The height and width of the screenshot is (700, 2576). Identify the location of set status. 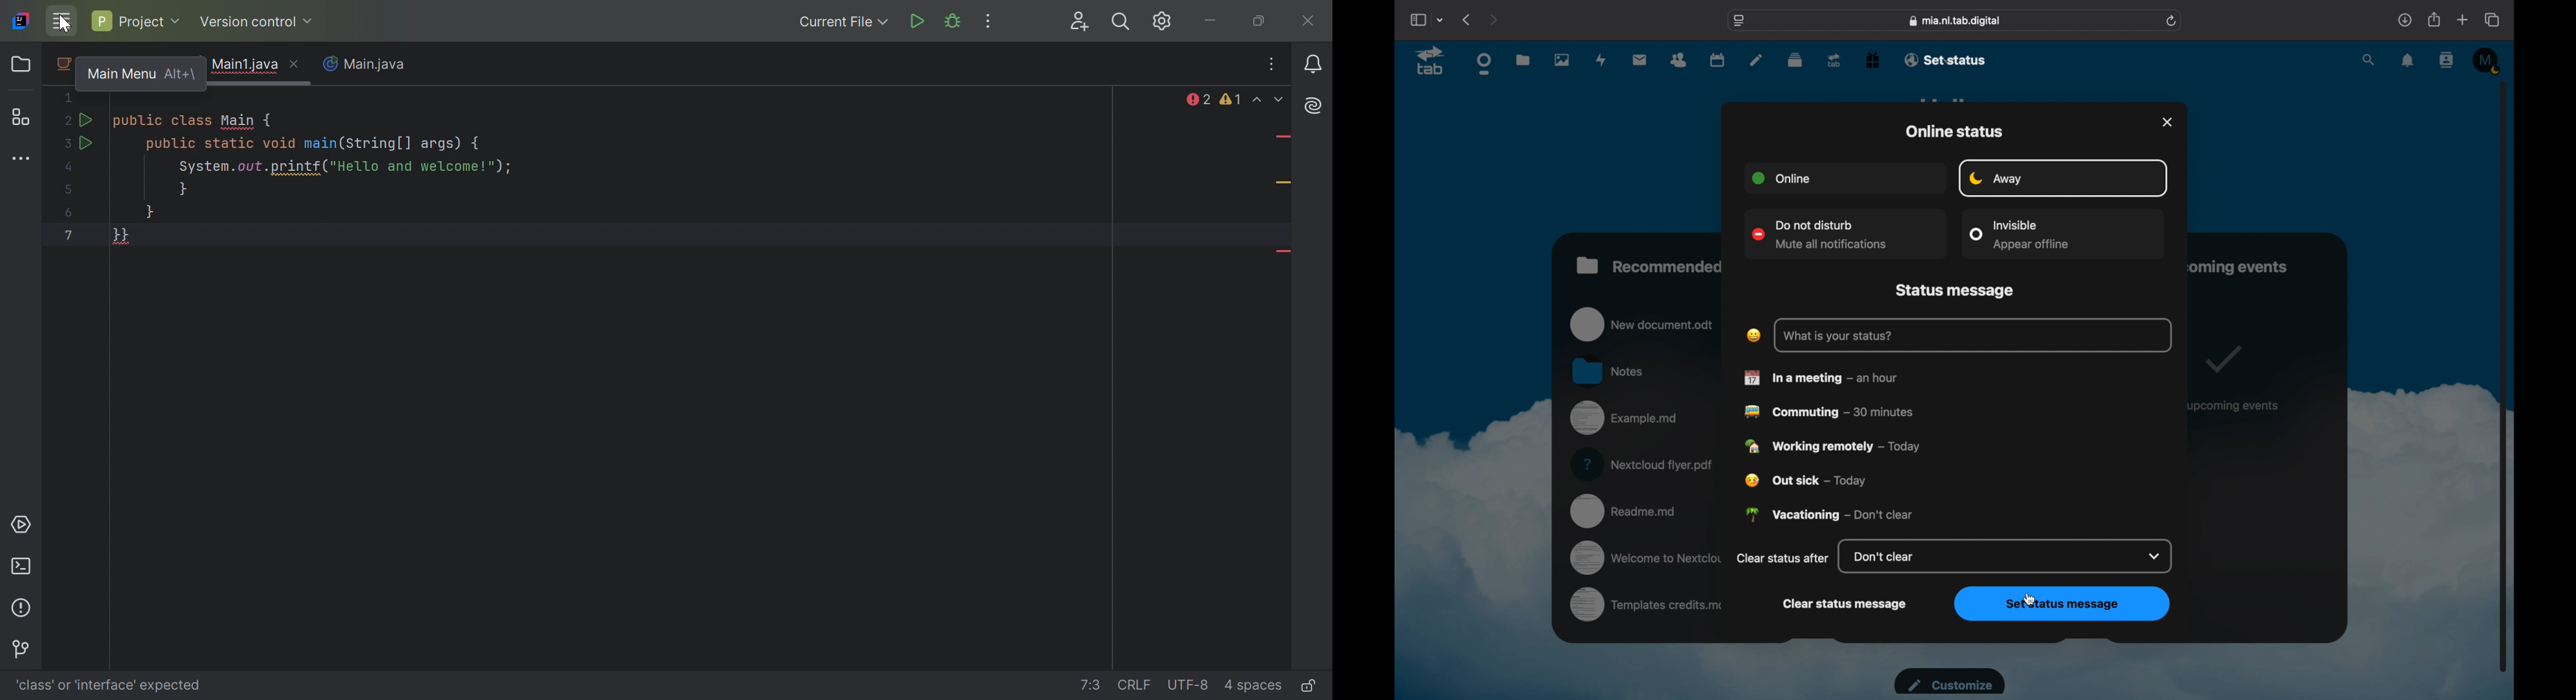
(1959, 59).